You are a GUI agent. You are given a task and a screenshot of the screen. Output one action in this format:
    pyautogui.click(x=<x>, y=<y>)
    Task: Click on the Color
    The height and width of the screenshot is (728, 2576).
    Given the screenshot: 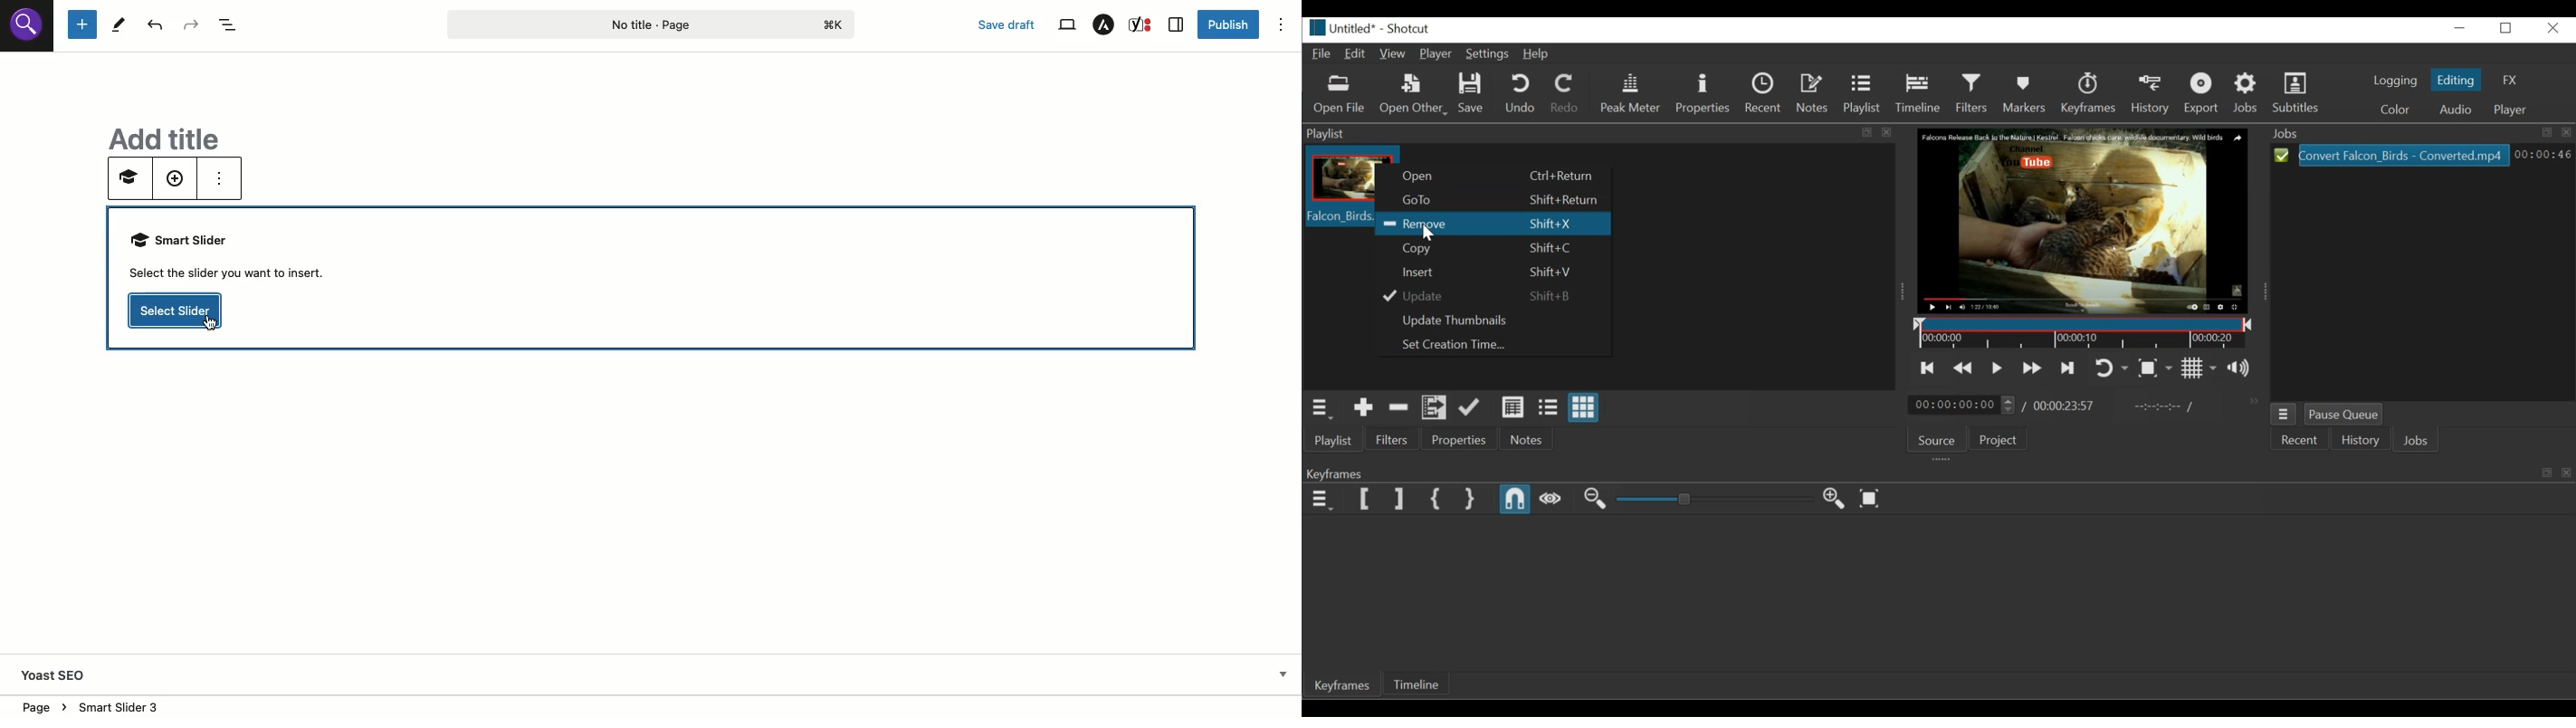 What is the action you would take?
    pyautogui.click(x=2390, y=110)
    